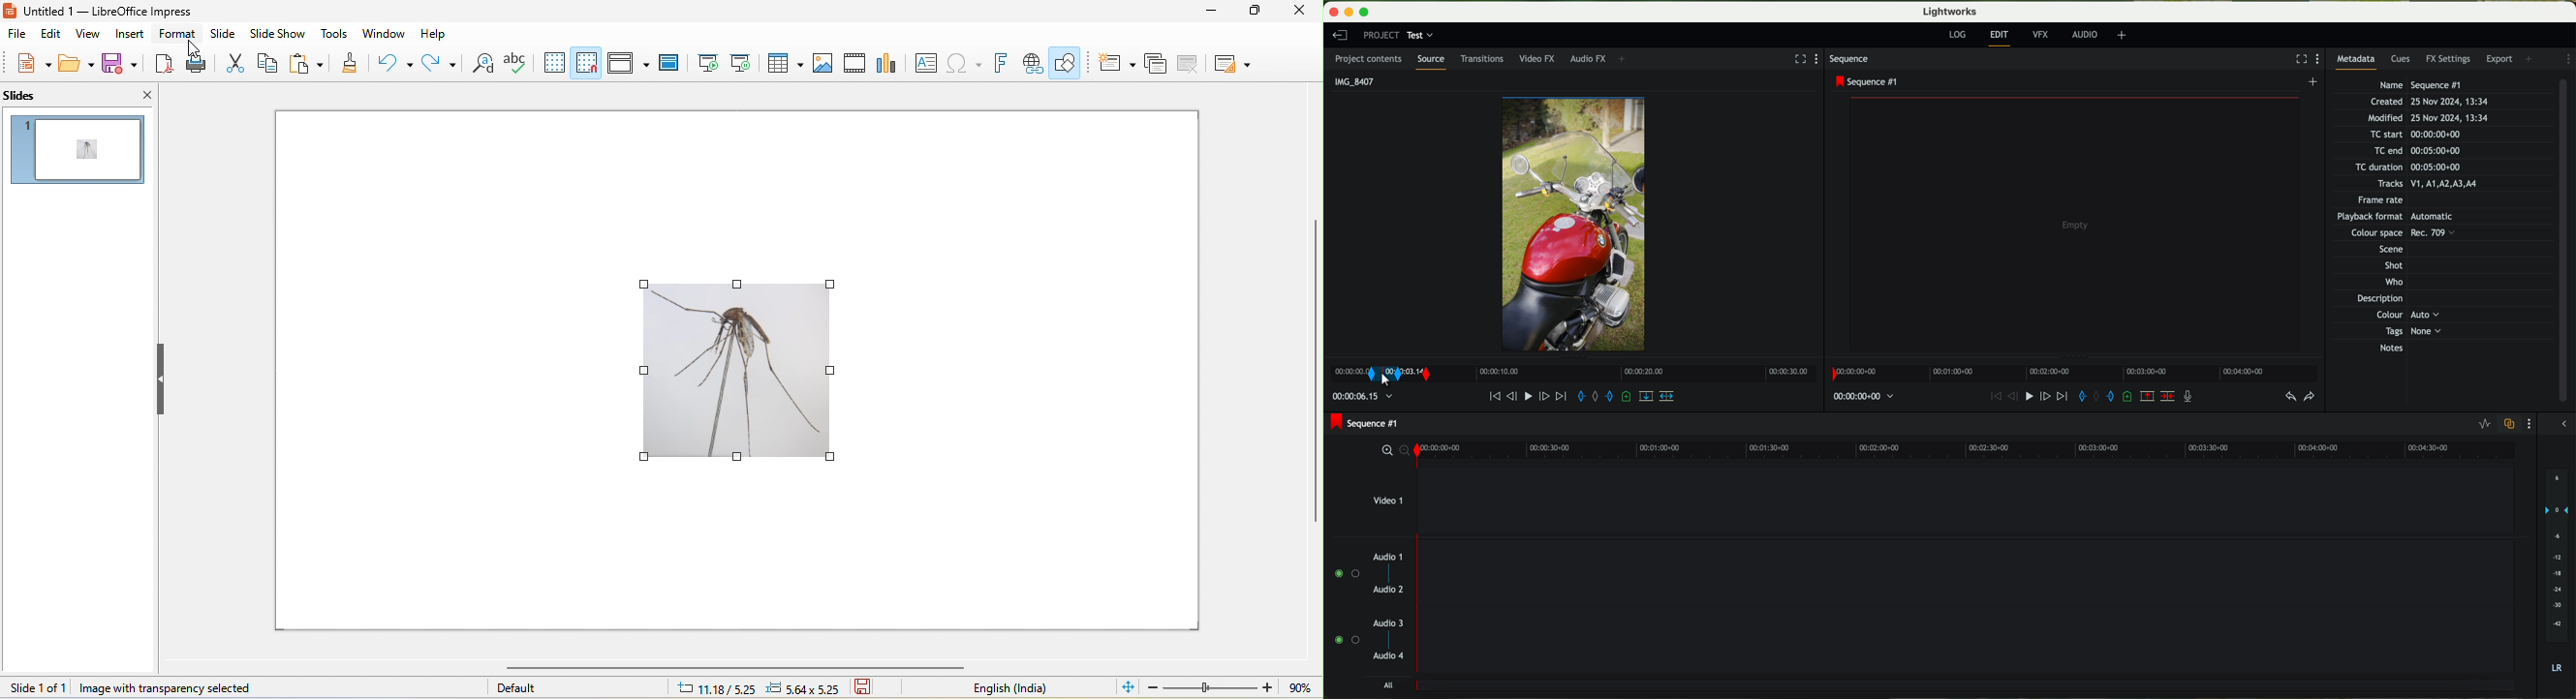  Describe the element at coordinates (2078, 396) in the screenshot. I see `add an in mark` at that location.